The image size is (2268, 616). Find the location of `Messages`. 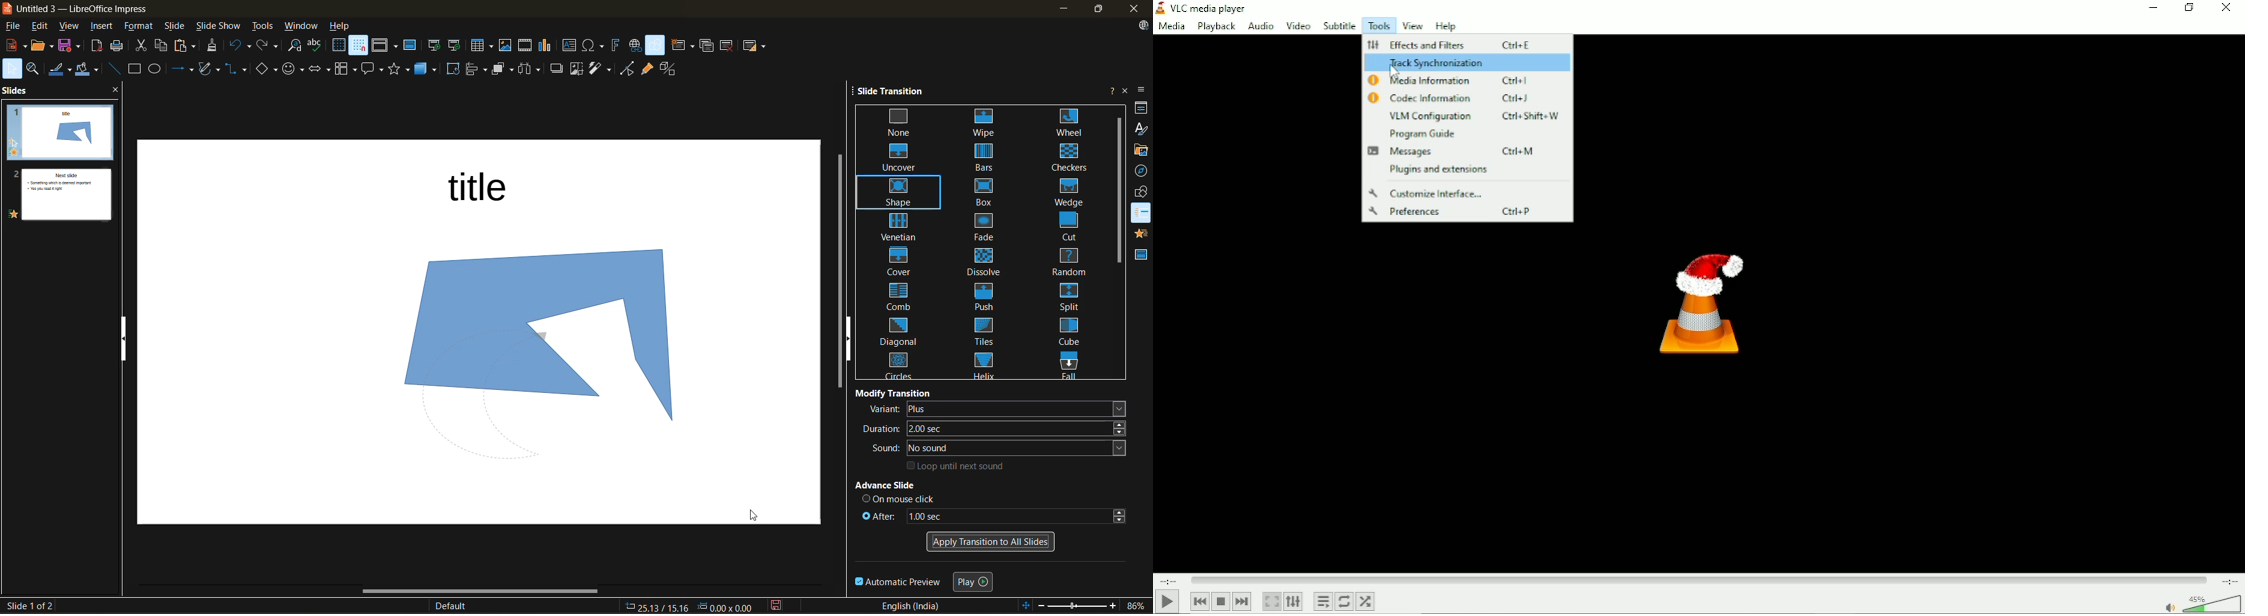

Messages is located at coordinates (1466, 152).